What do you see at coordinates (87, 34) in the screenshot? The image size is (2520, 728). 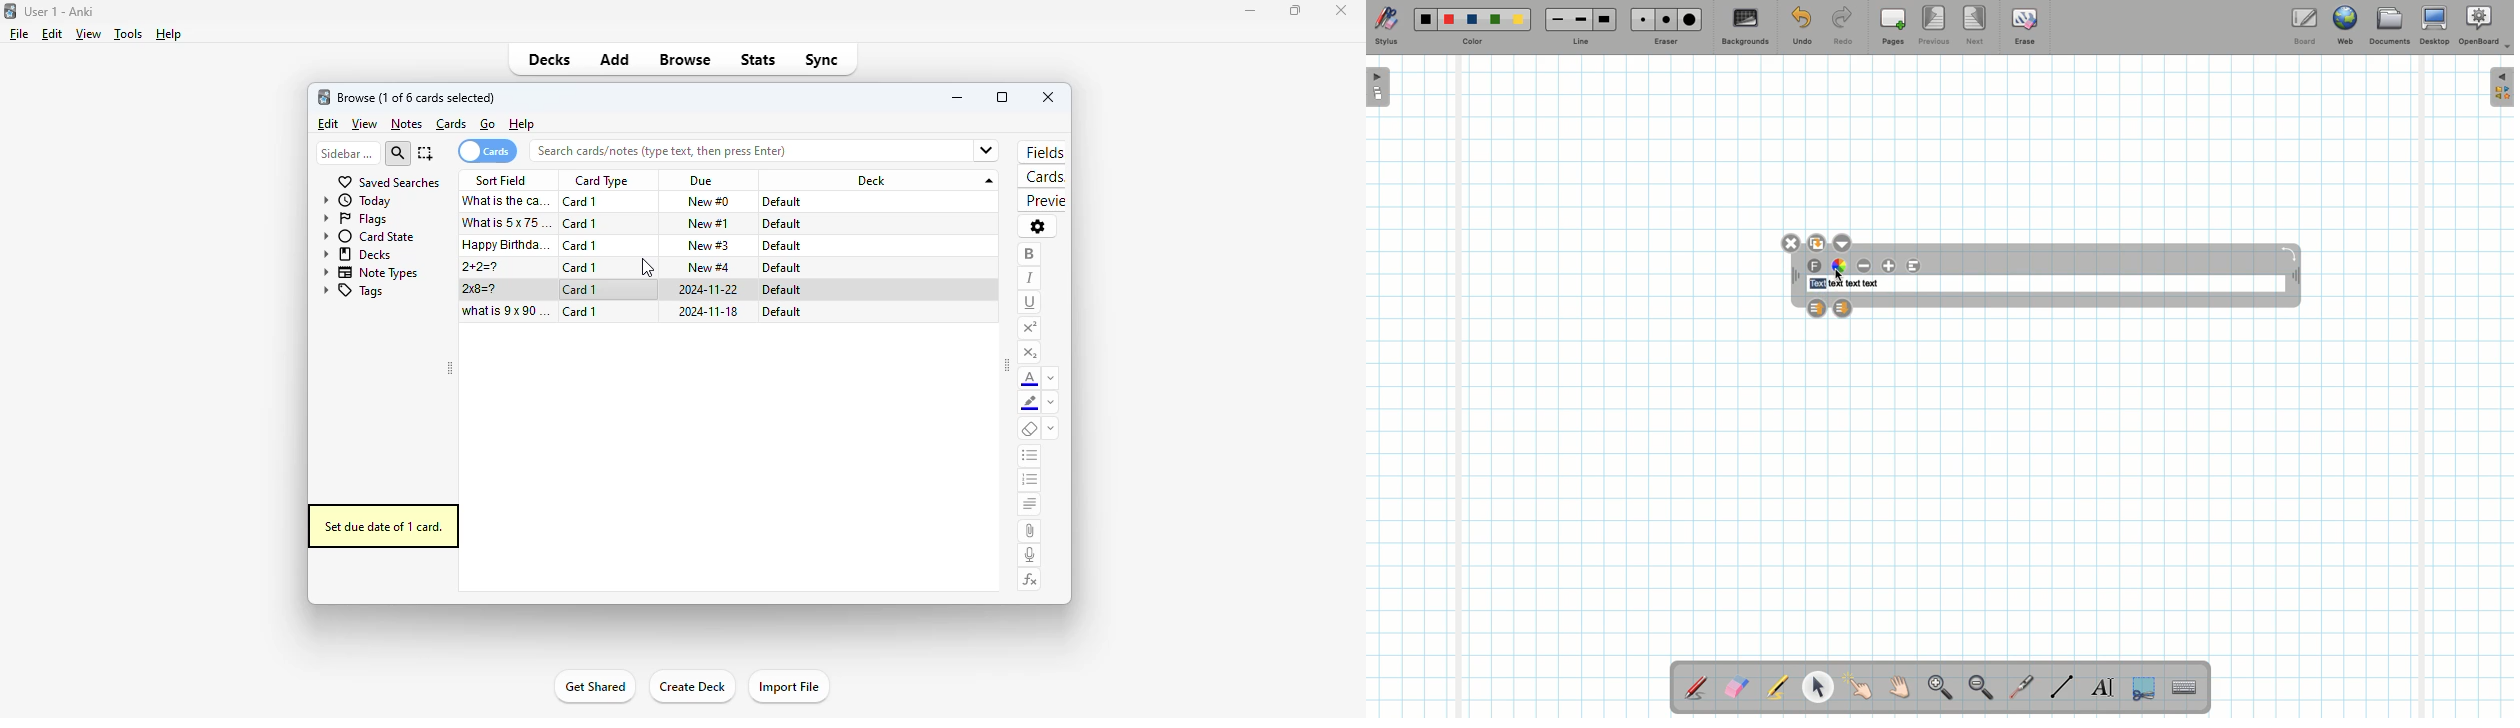 I see `view` at bounding box center [87, 34].